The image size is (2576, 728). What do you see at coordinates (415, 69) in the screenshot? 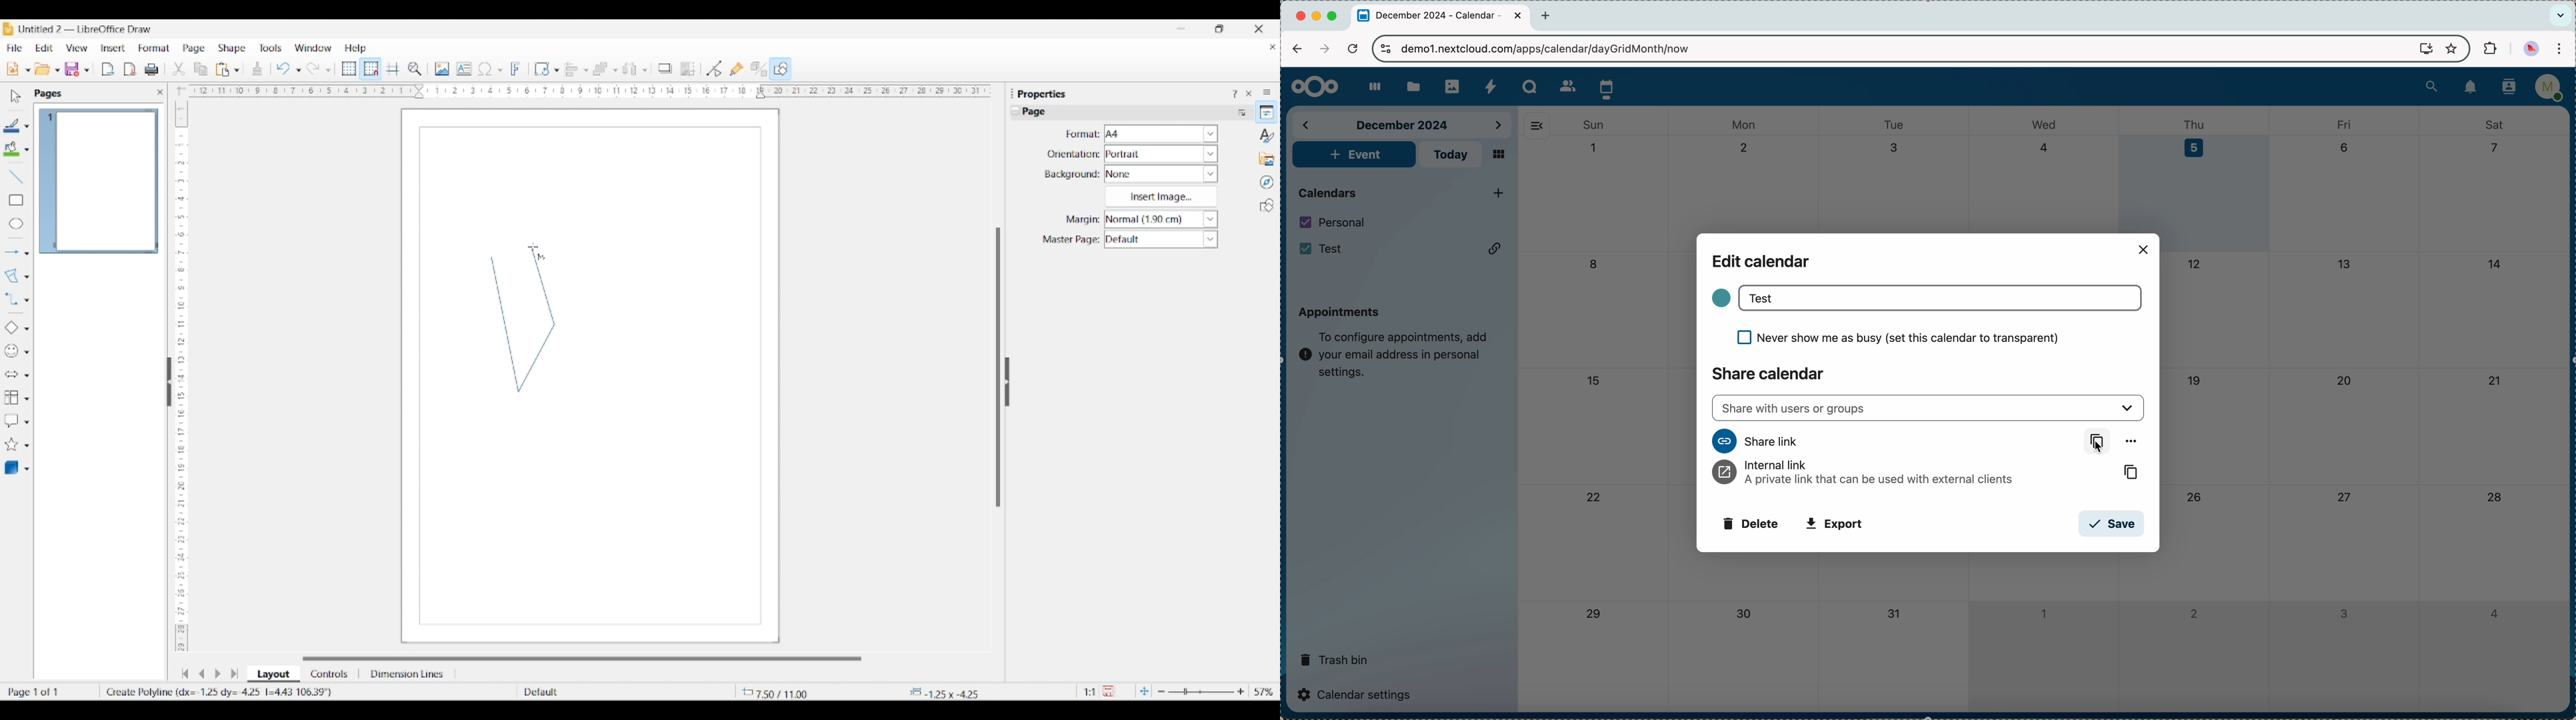
I see `Zoom and pan` at bounding box center [415, 69].